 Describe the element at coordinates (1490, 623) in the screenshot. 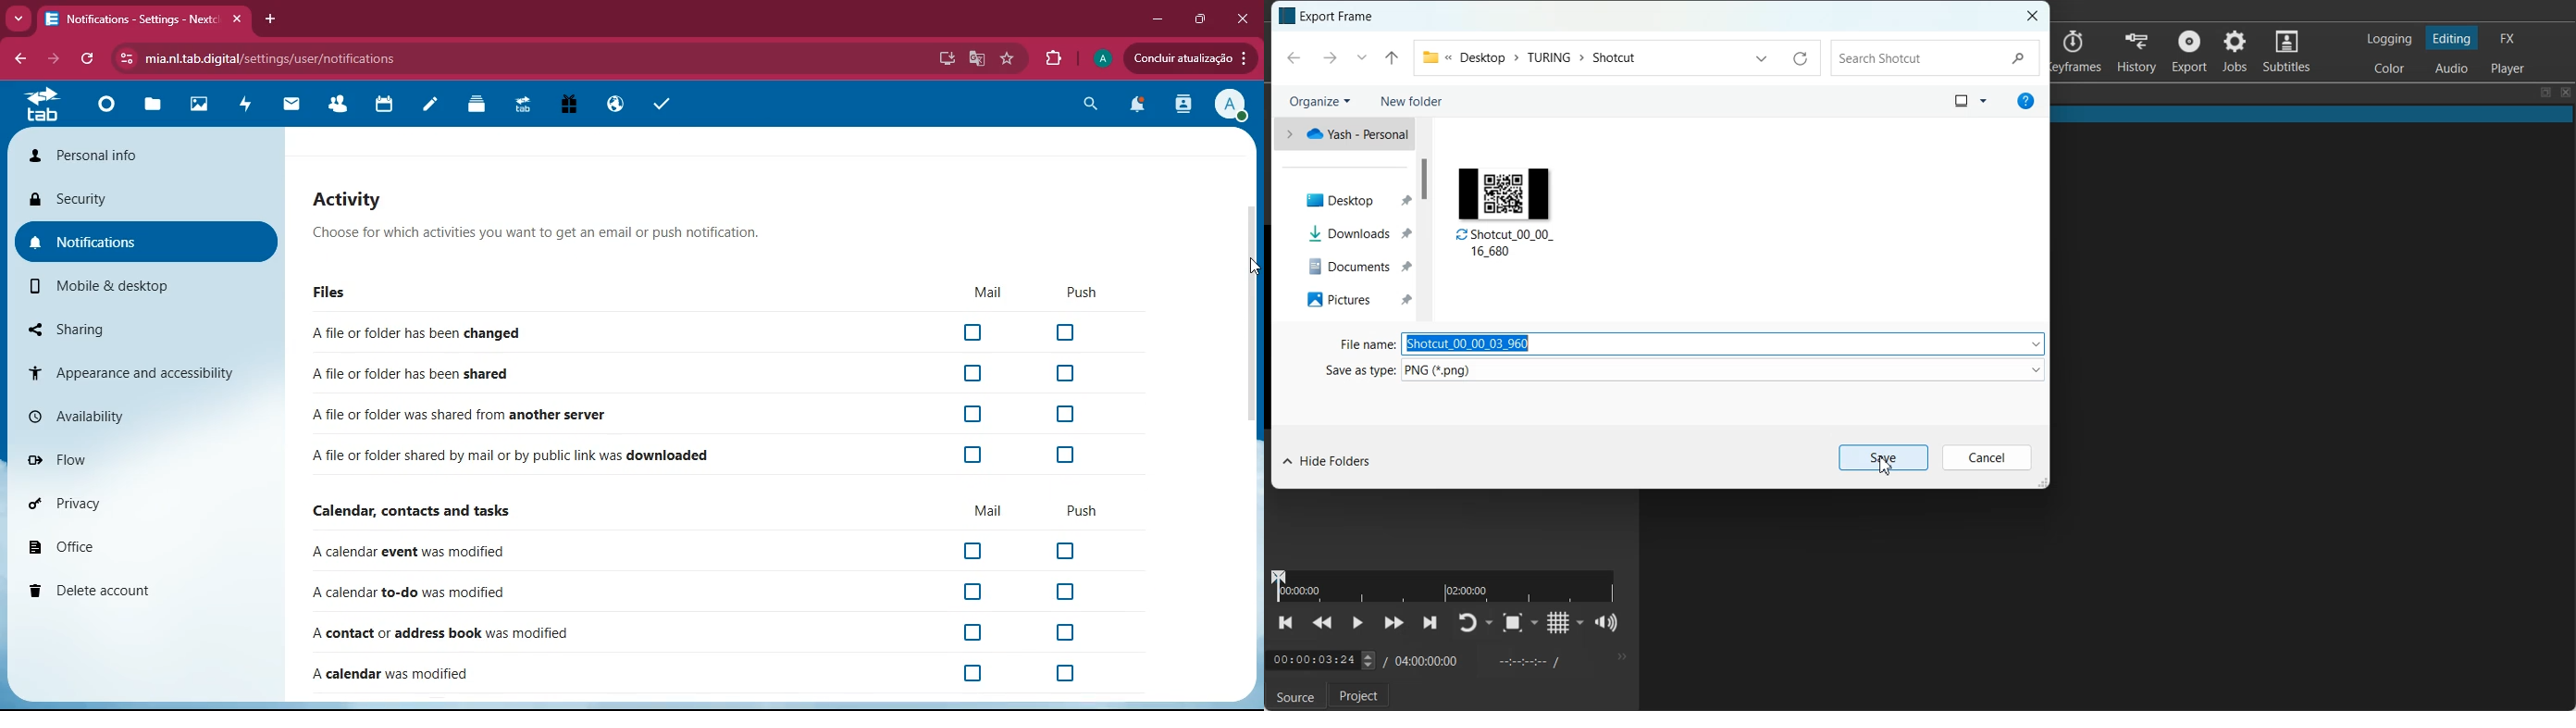

I see `Drop down box` at that location.